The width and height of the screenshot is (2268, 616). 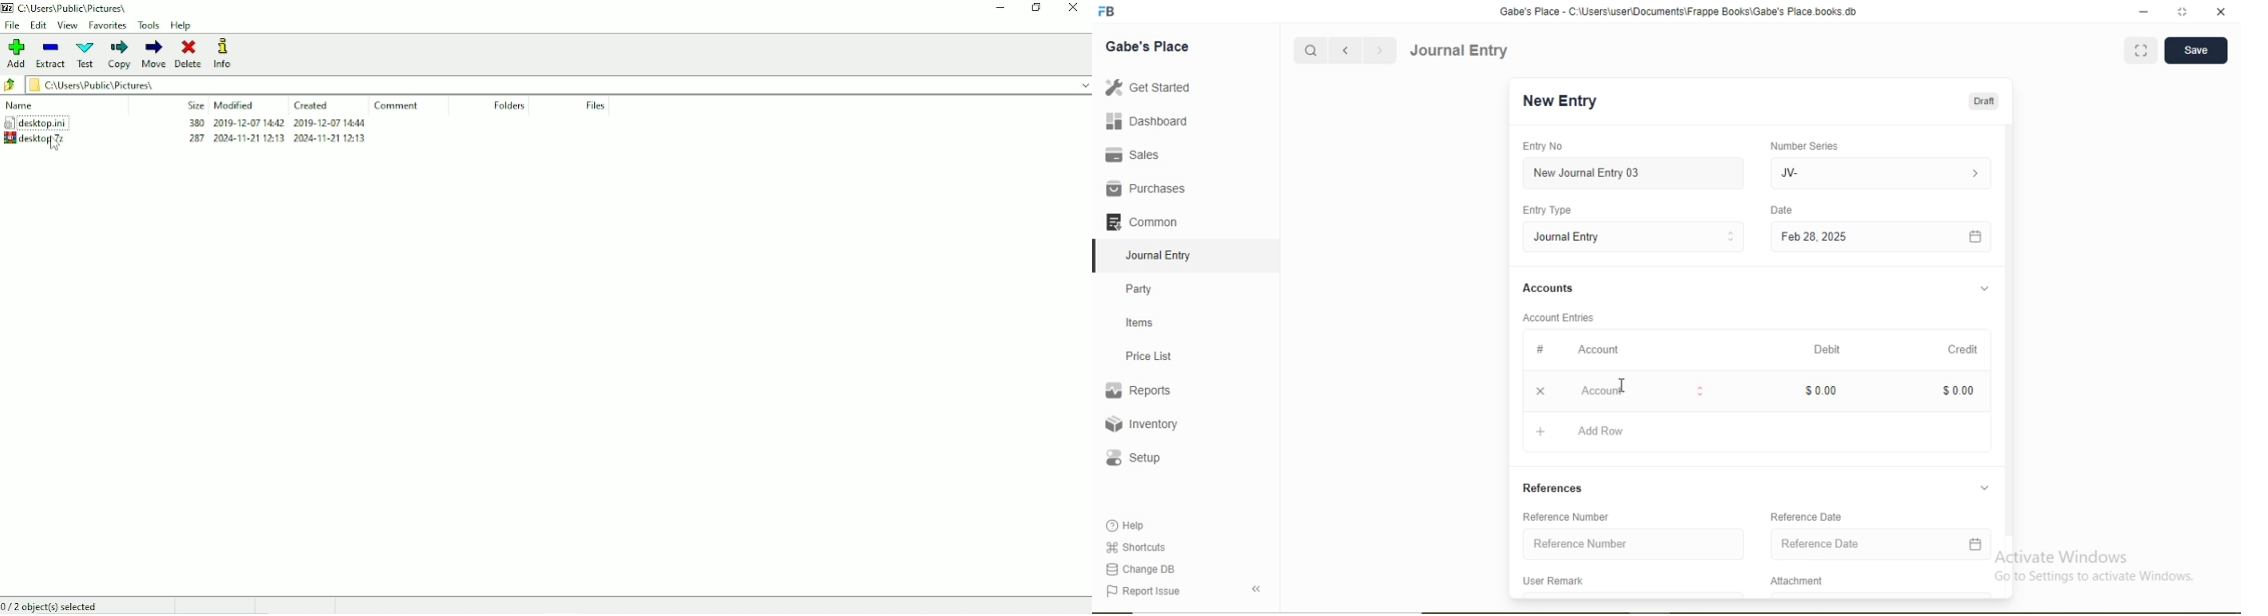 I want to click on Get Started, so click(x=1147, y=86).